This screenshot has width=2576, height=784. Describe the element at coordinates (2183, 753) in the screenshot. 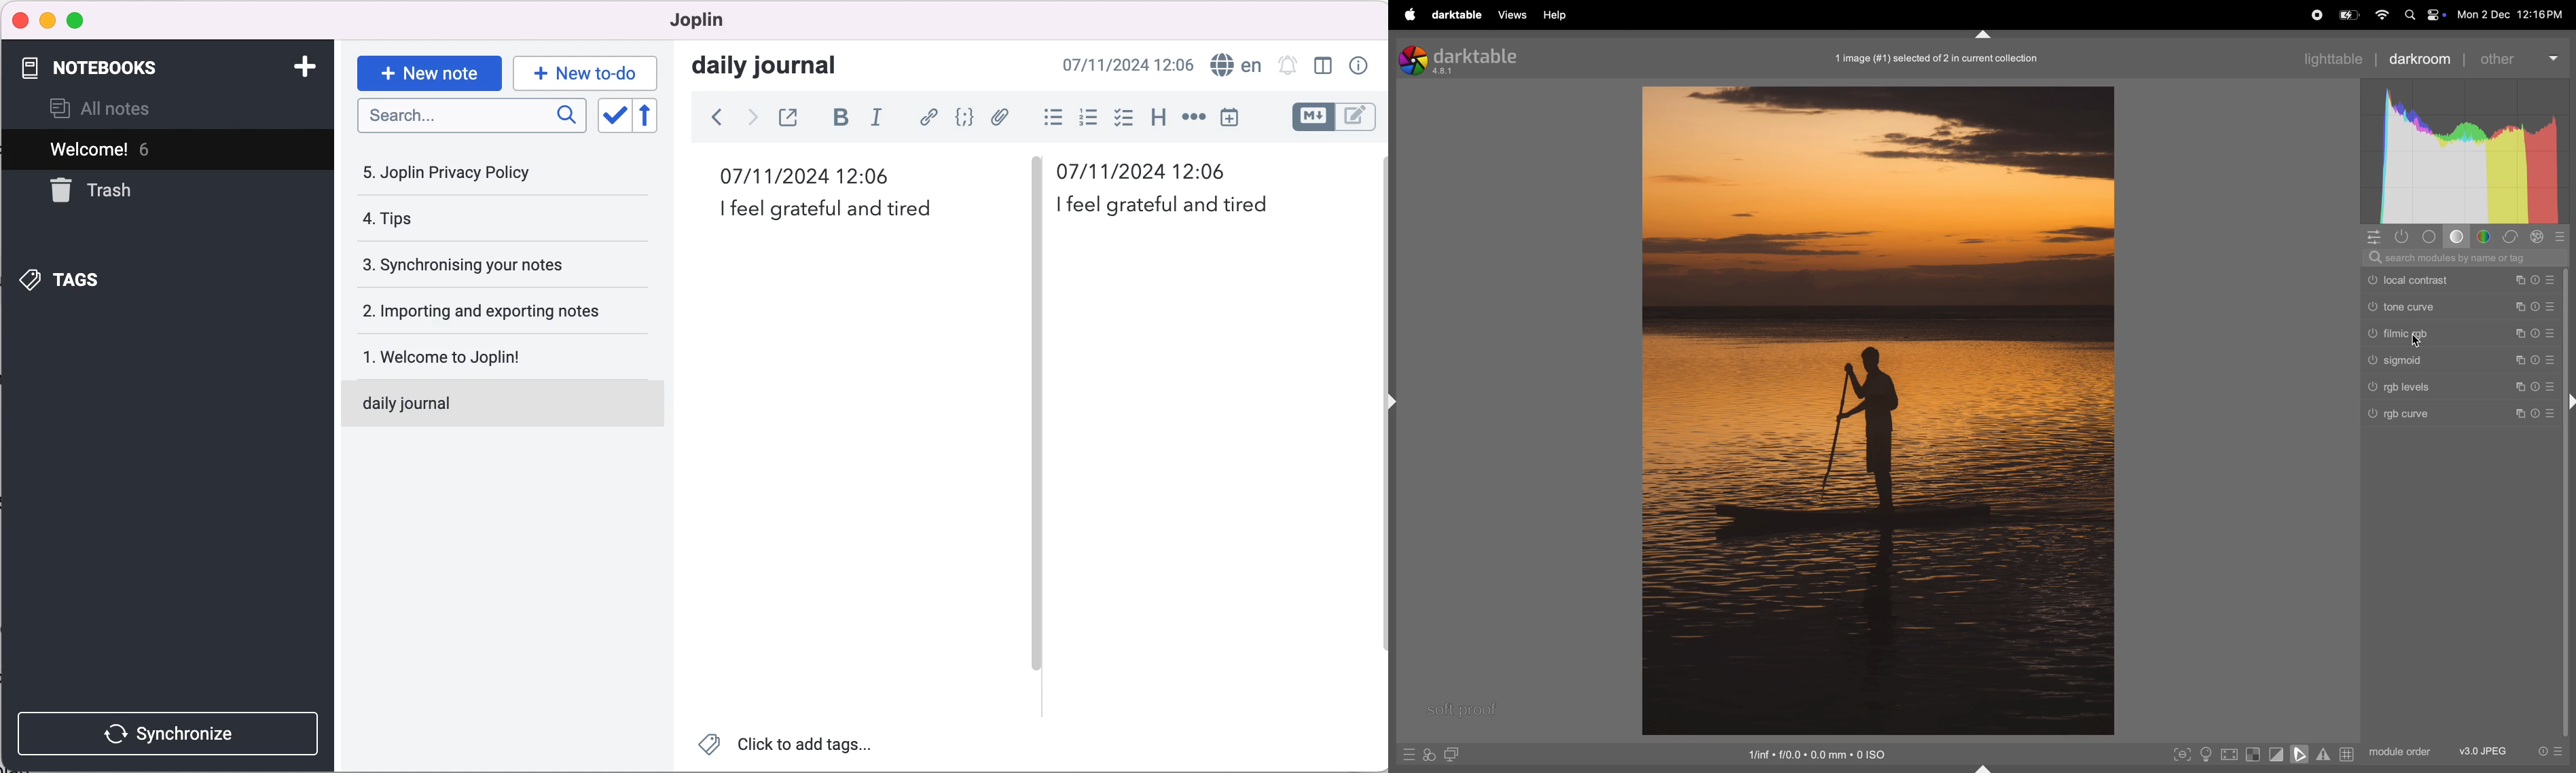

I see `toggle focus peaking mode` at that location.